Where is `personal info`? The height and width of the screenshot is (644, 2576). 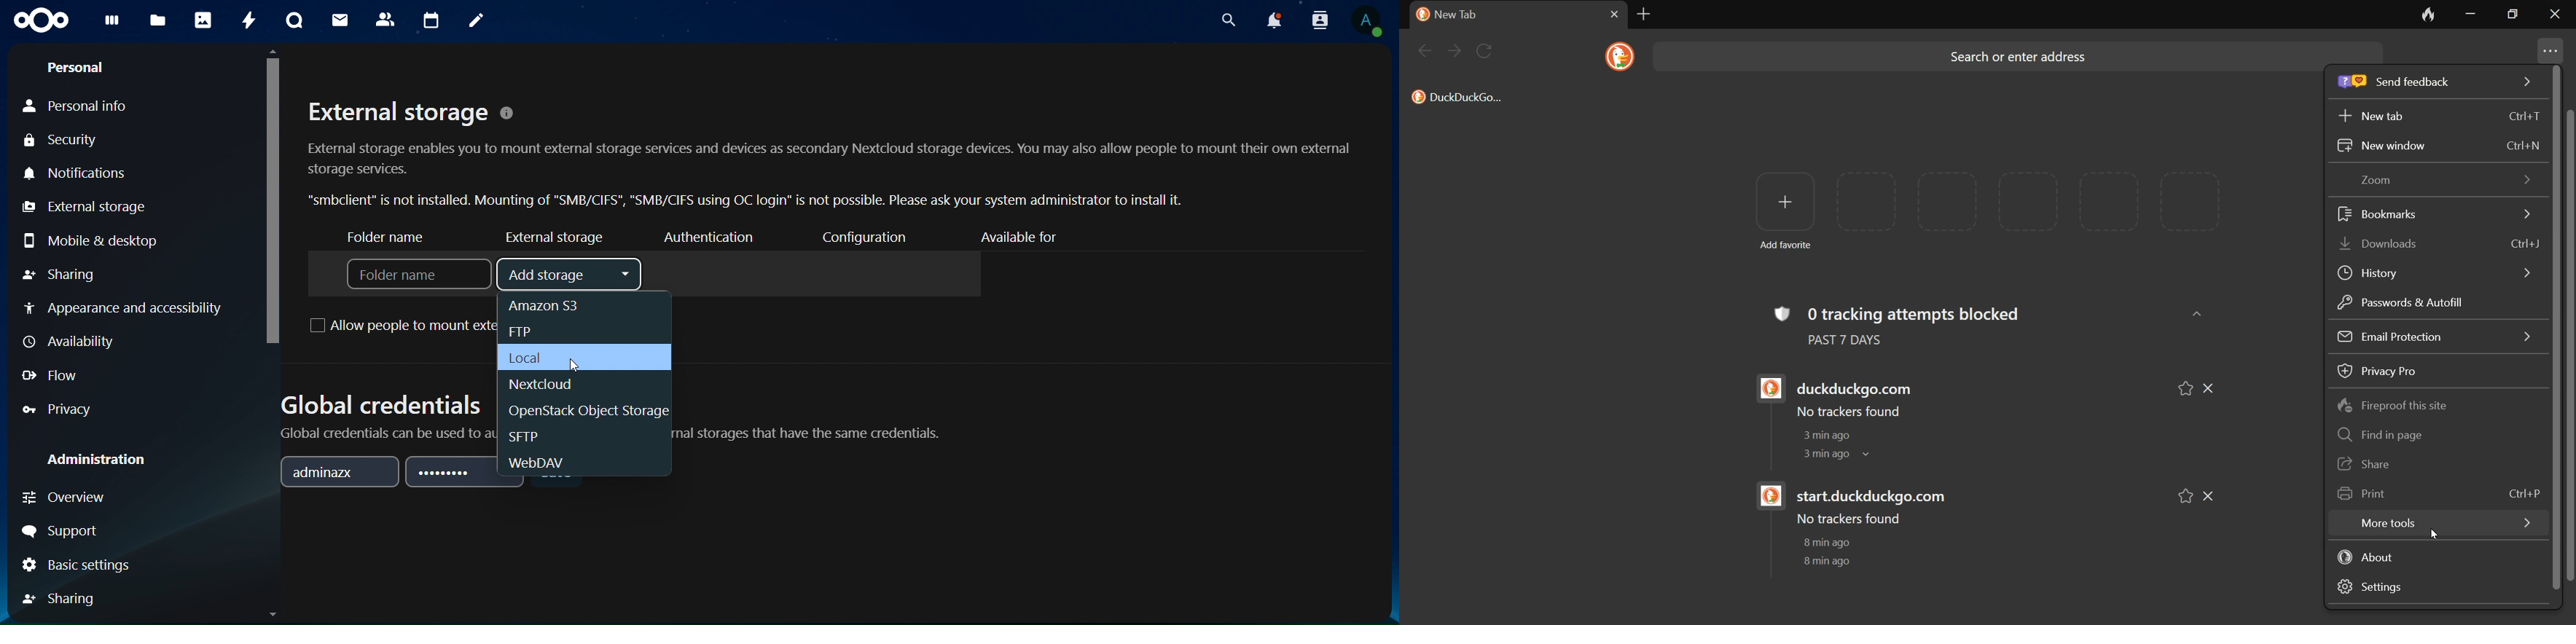
personal info is located at coordinates (80, 103).